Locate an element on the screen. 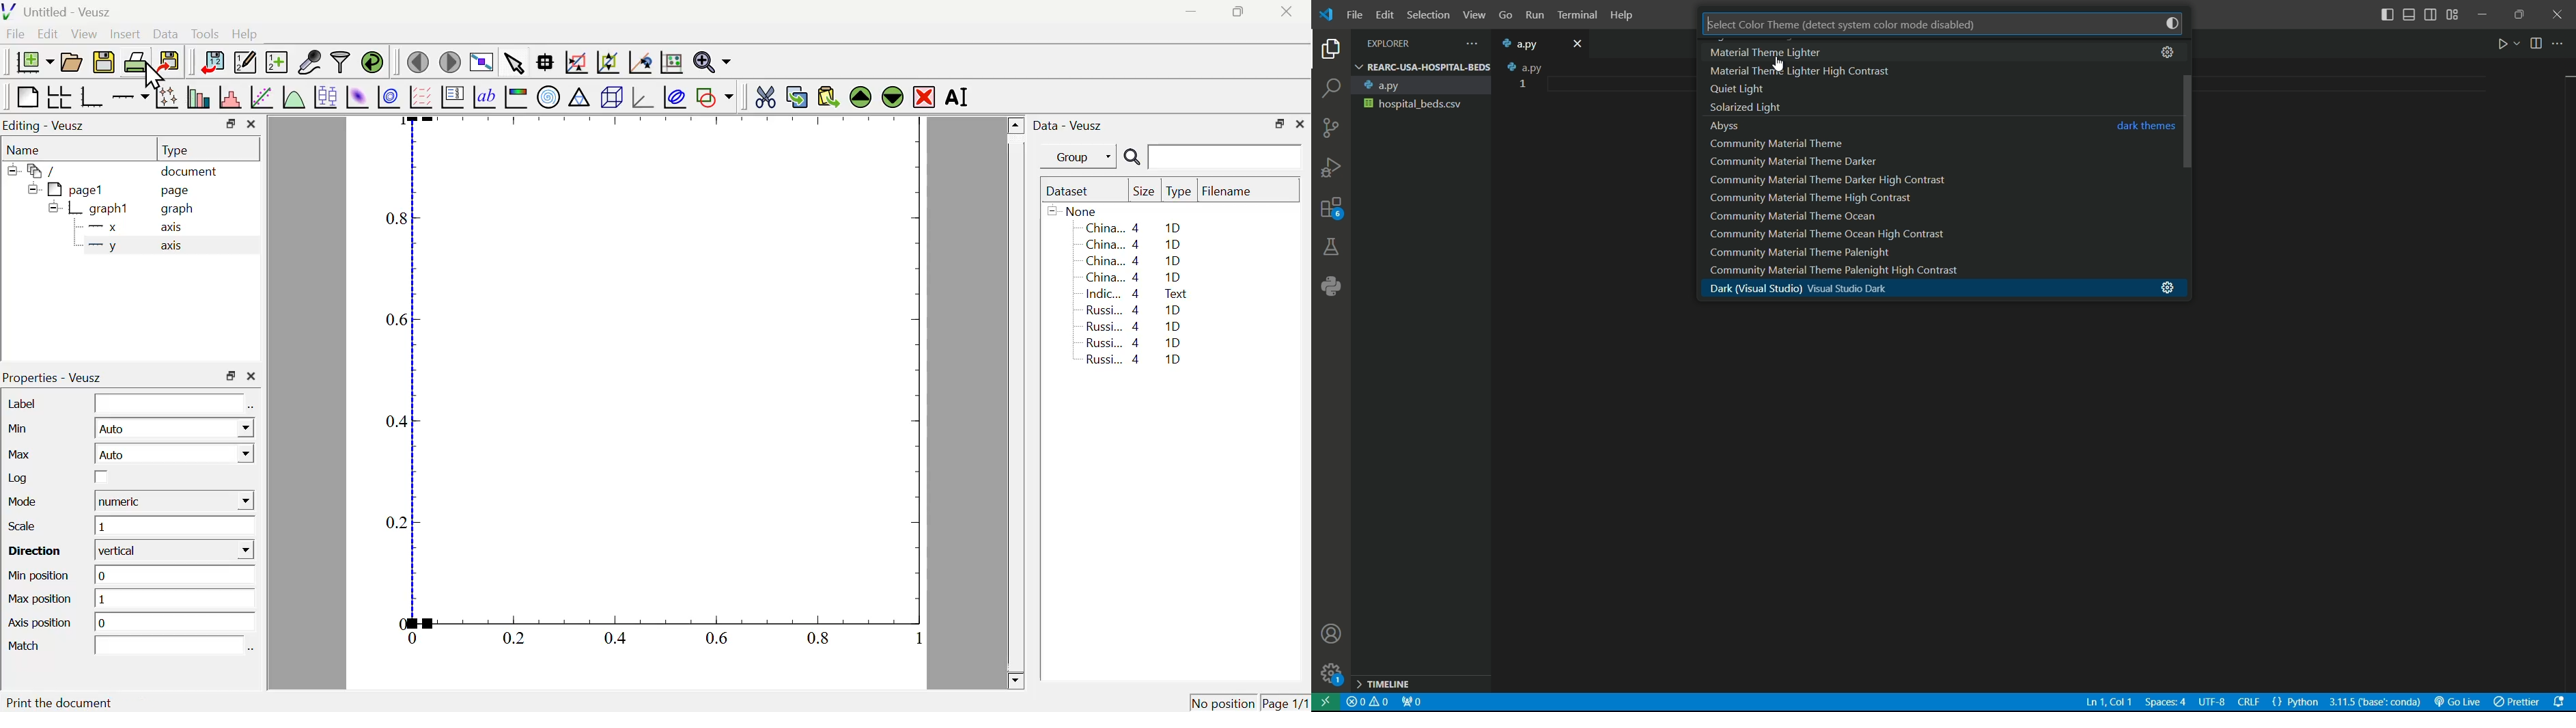 This screenshot has width=2576, height=728. Min position is located at coordinates (41, 576).